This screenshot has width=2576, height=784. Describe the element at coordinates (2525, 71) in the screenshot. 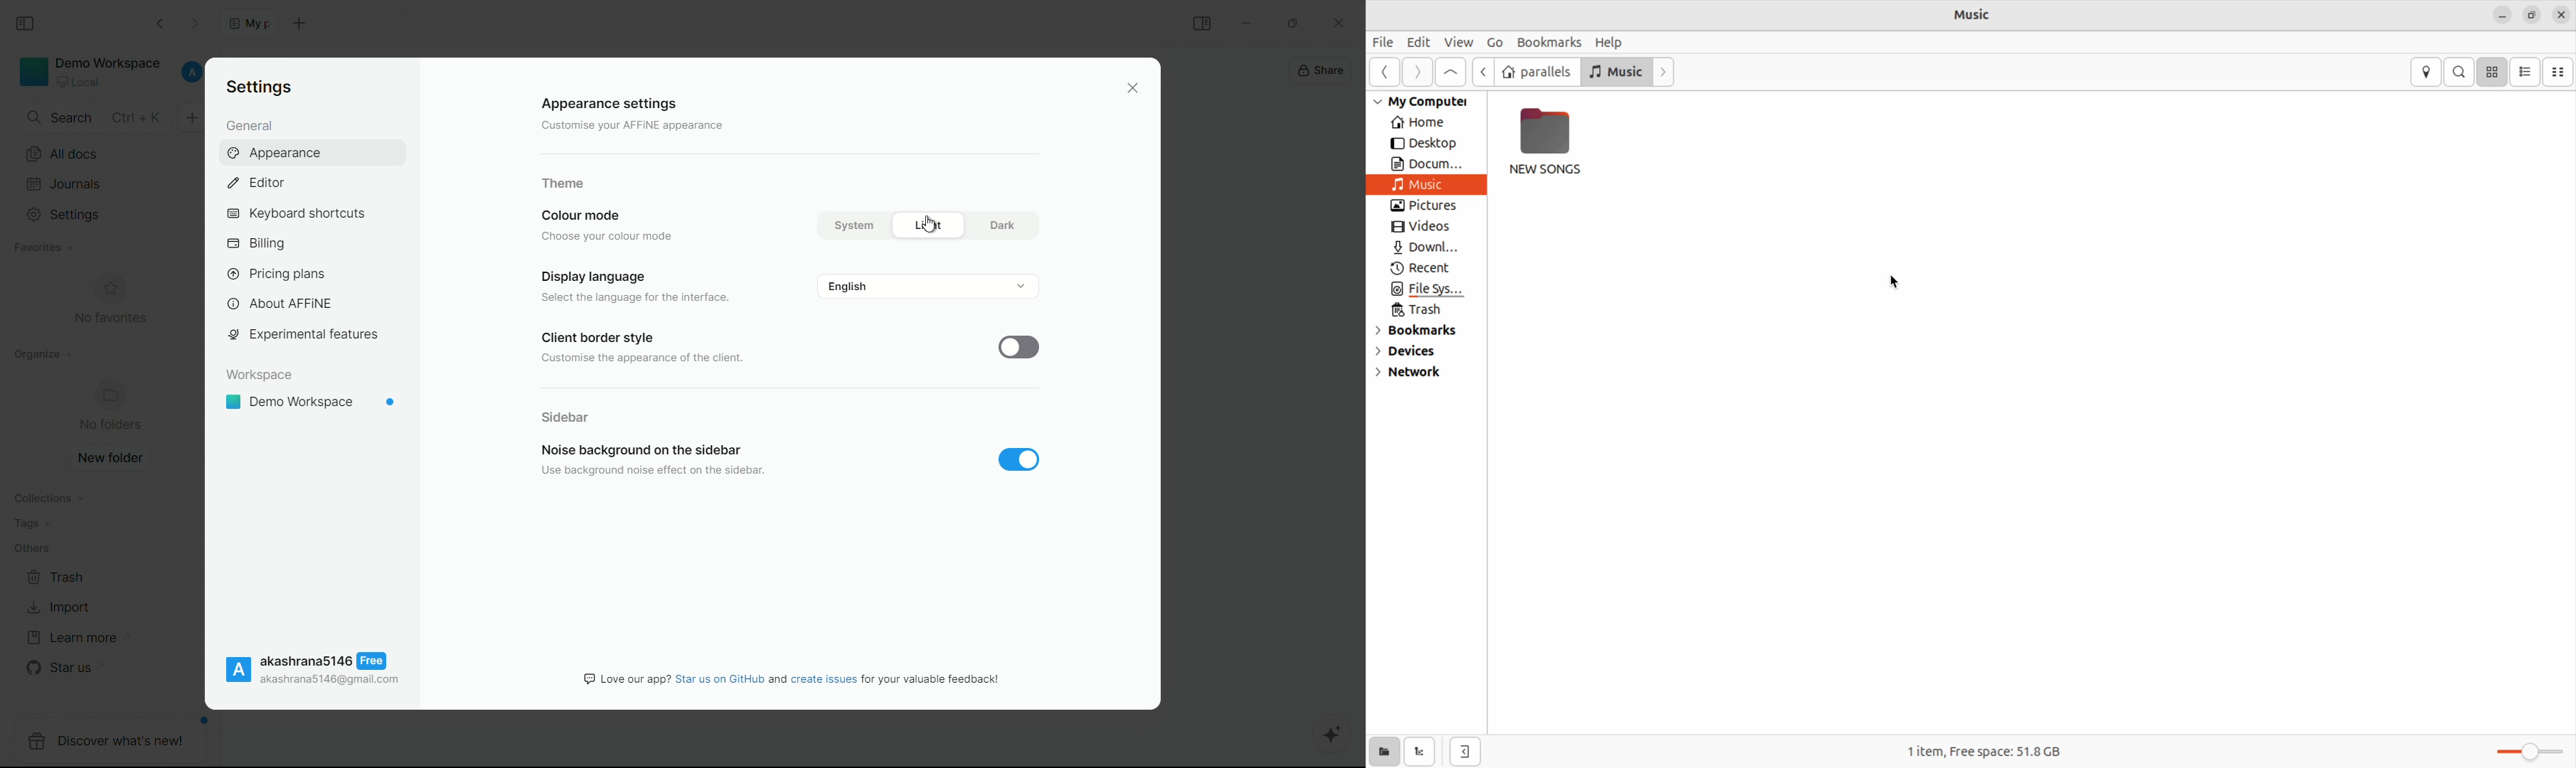

I see `List view` at that location.